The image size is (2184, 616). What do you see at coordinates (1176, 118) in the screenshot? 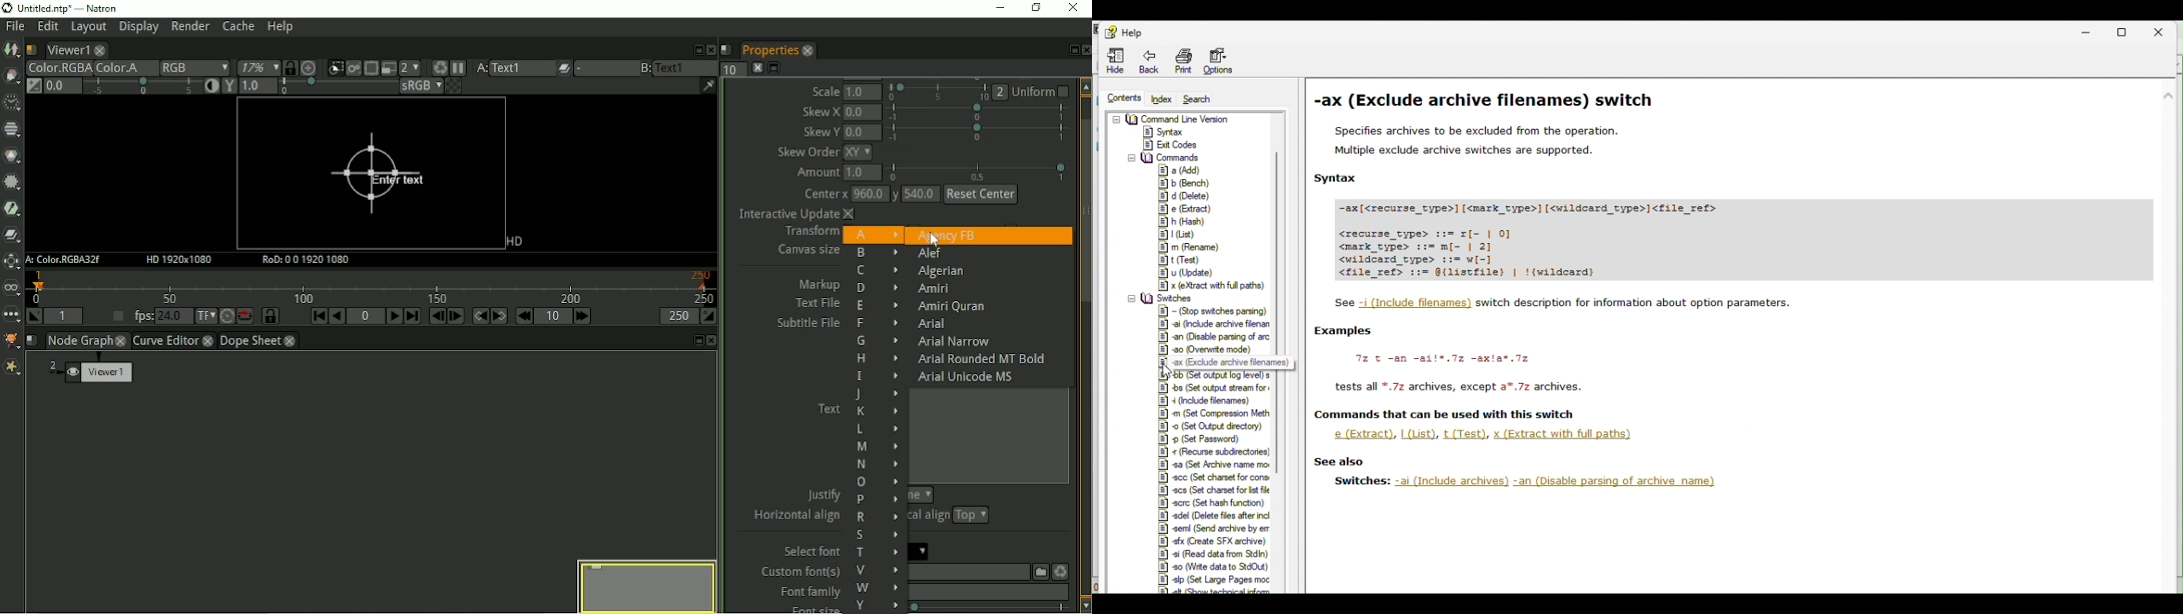
I see `= U2 Command Line Version` at bounding box center [1176, 118].